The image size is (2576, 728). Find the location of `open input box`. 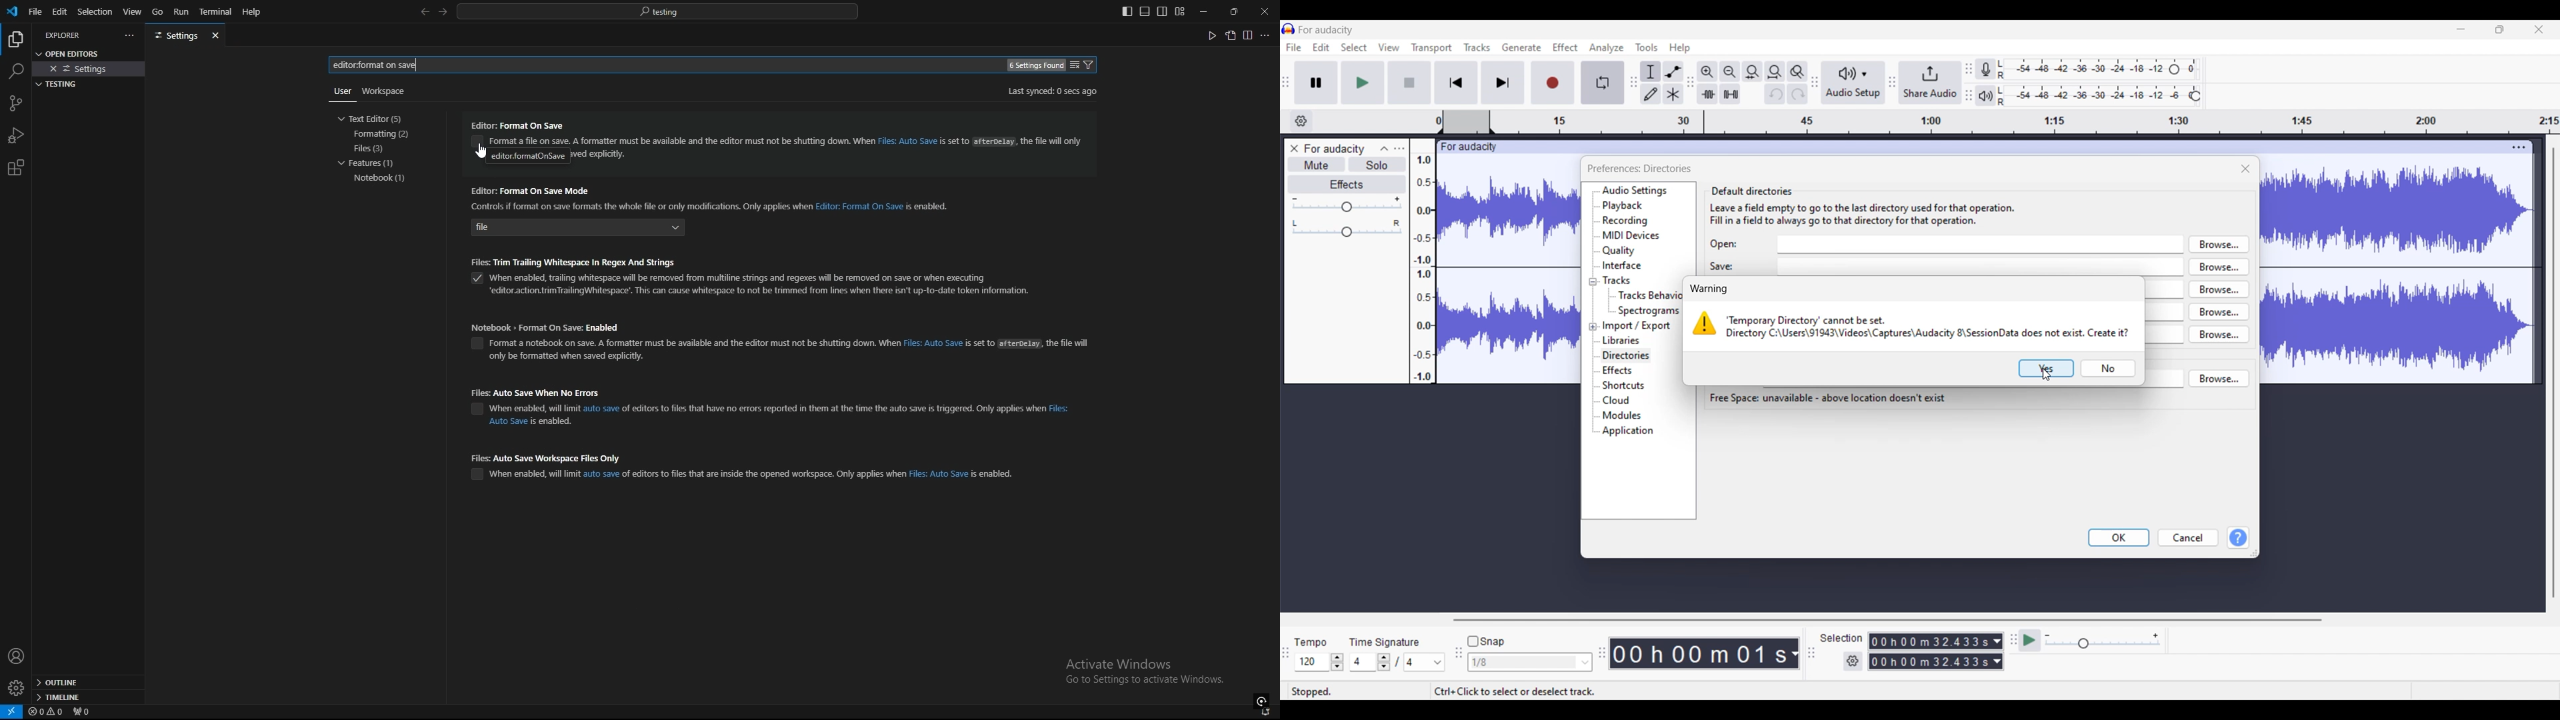

open input box is located at coordinates (1981, 245).